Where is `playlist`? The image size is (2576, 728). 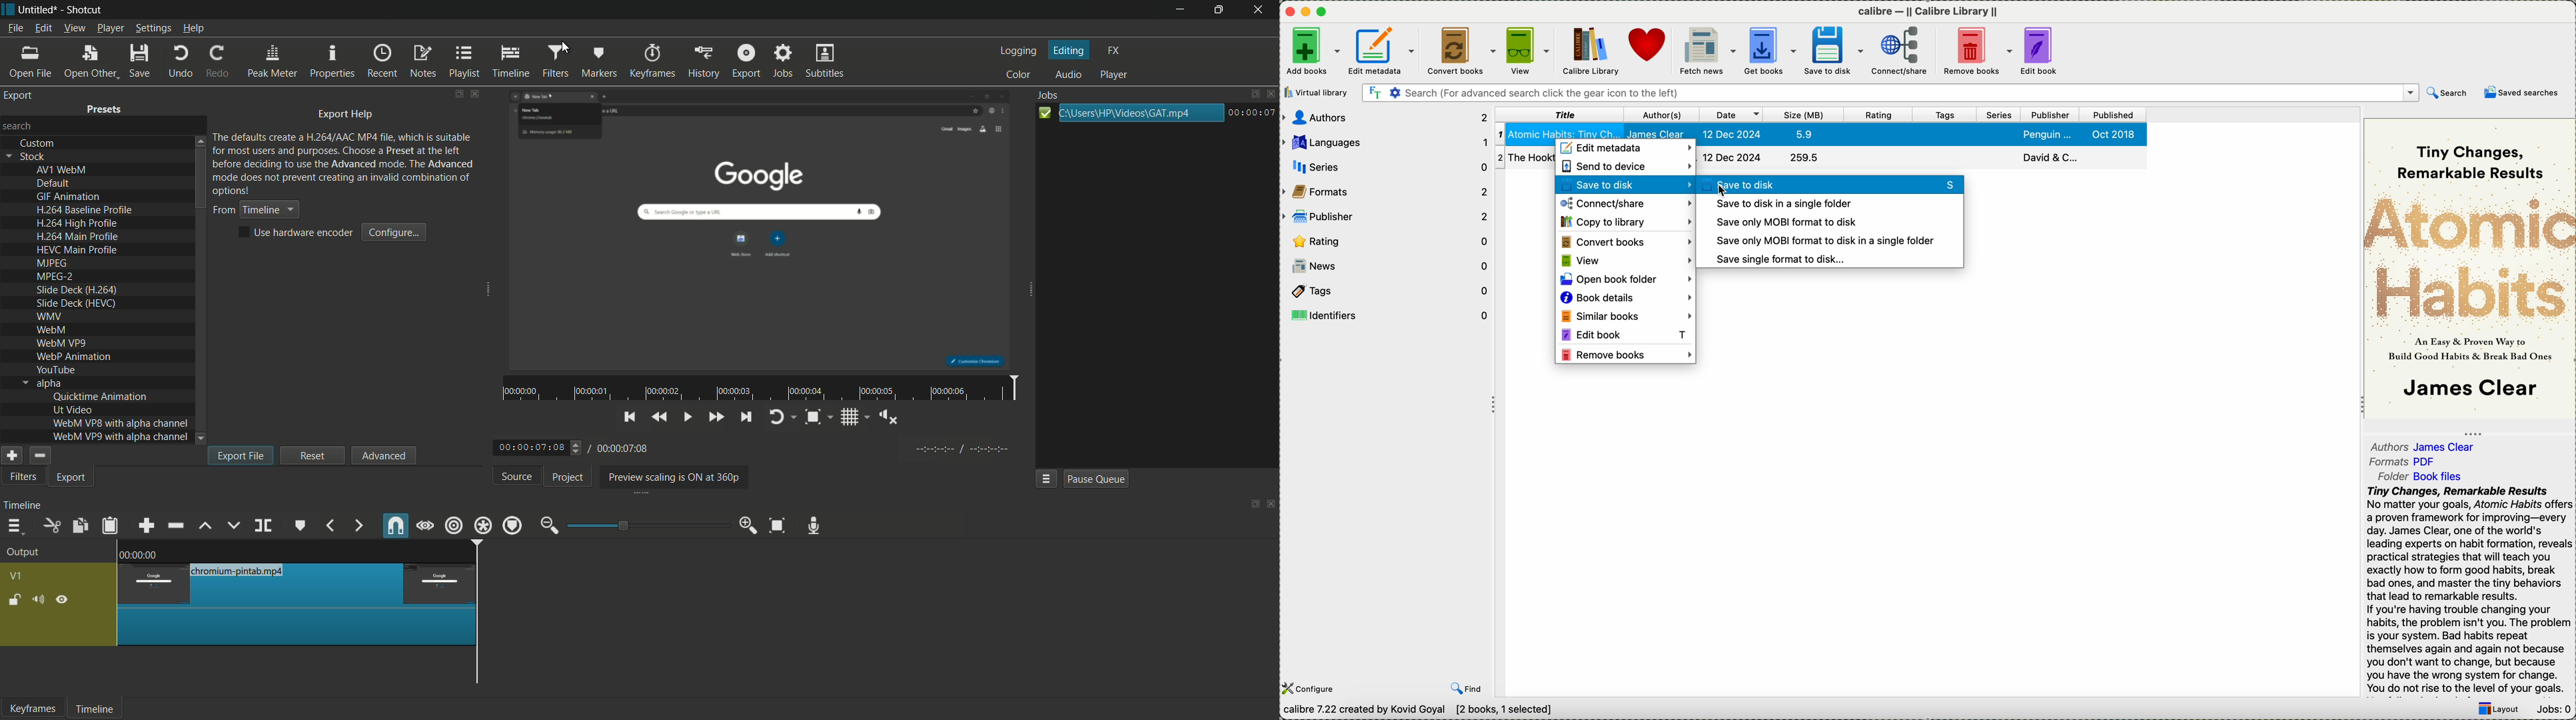 playlist is located at coordinates (465, 61).